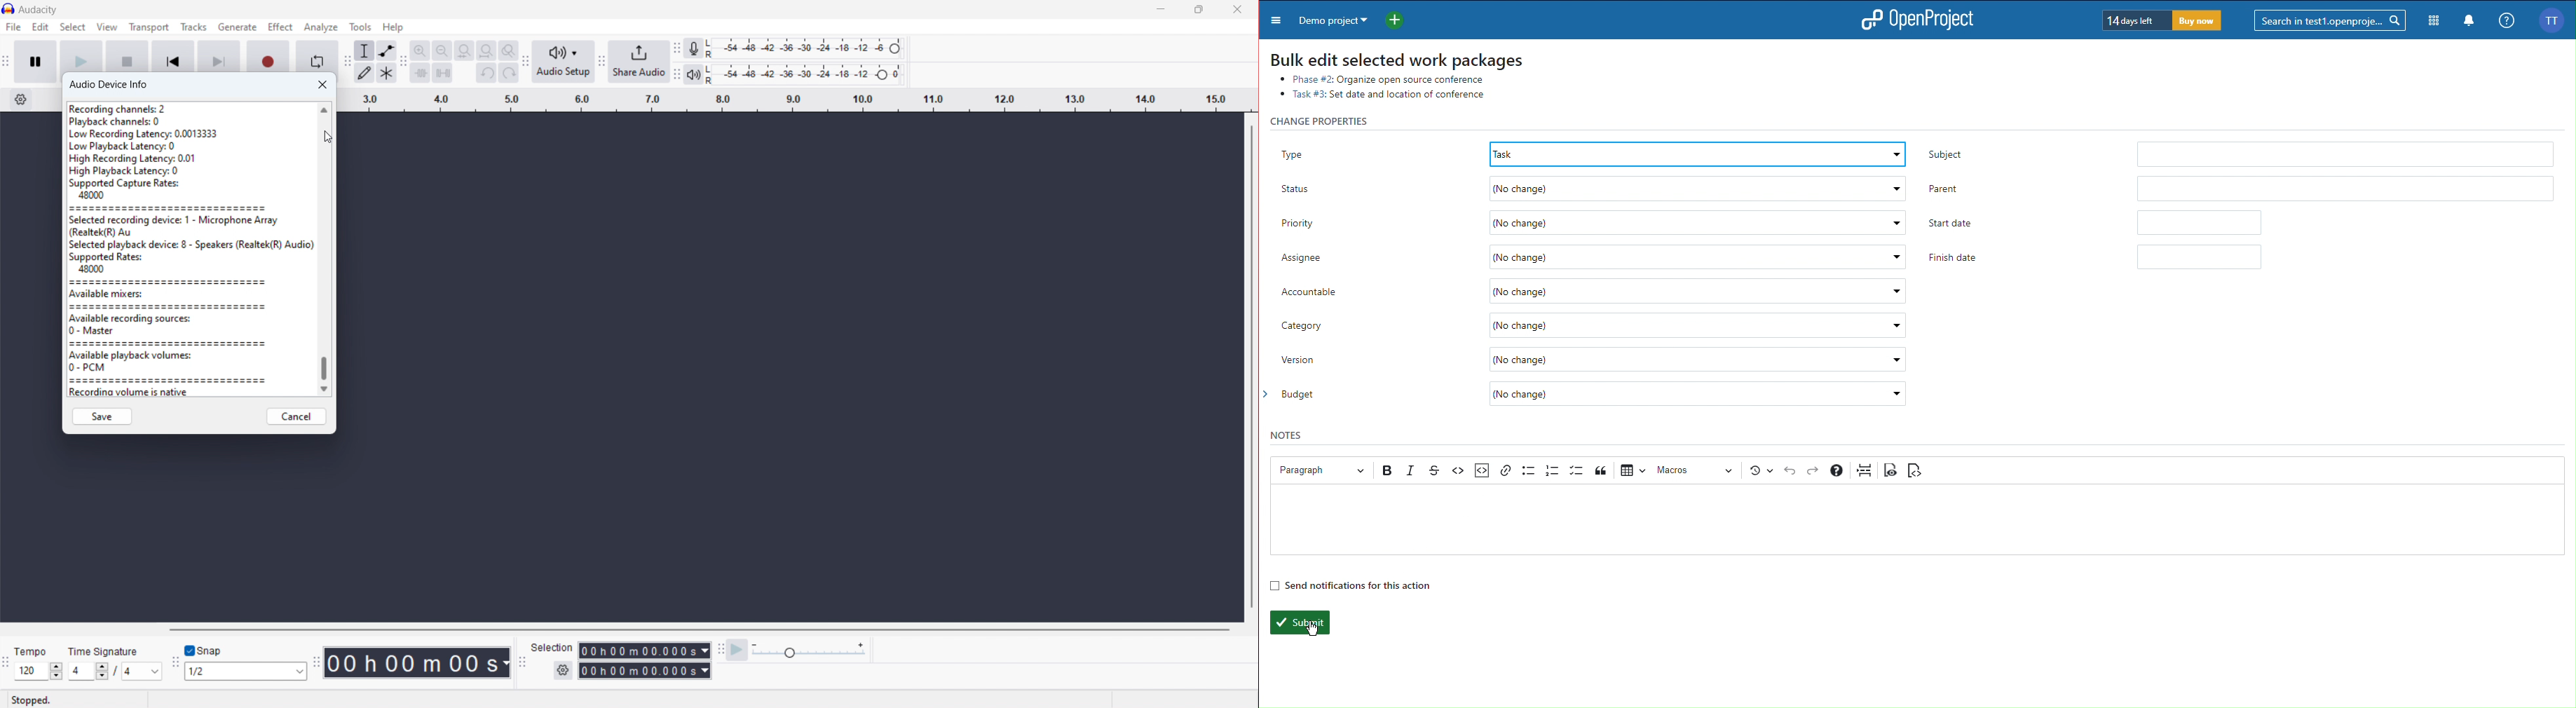 The height and width of the screenshot is (728, 2576). What do you see at coordinates (644, 650) in the screenshot?
I see `selection start` at bounding box center [644, 650].